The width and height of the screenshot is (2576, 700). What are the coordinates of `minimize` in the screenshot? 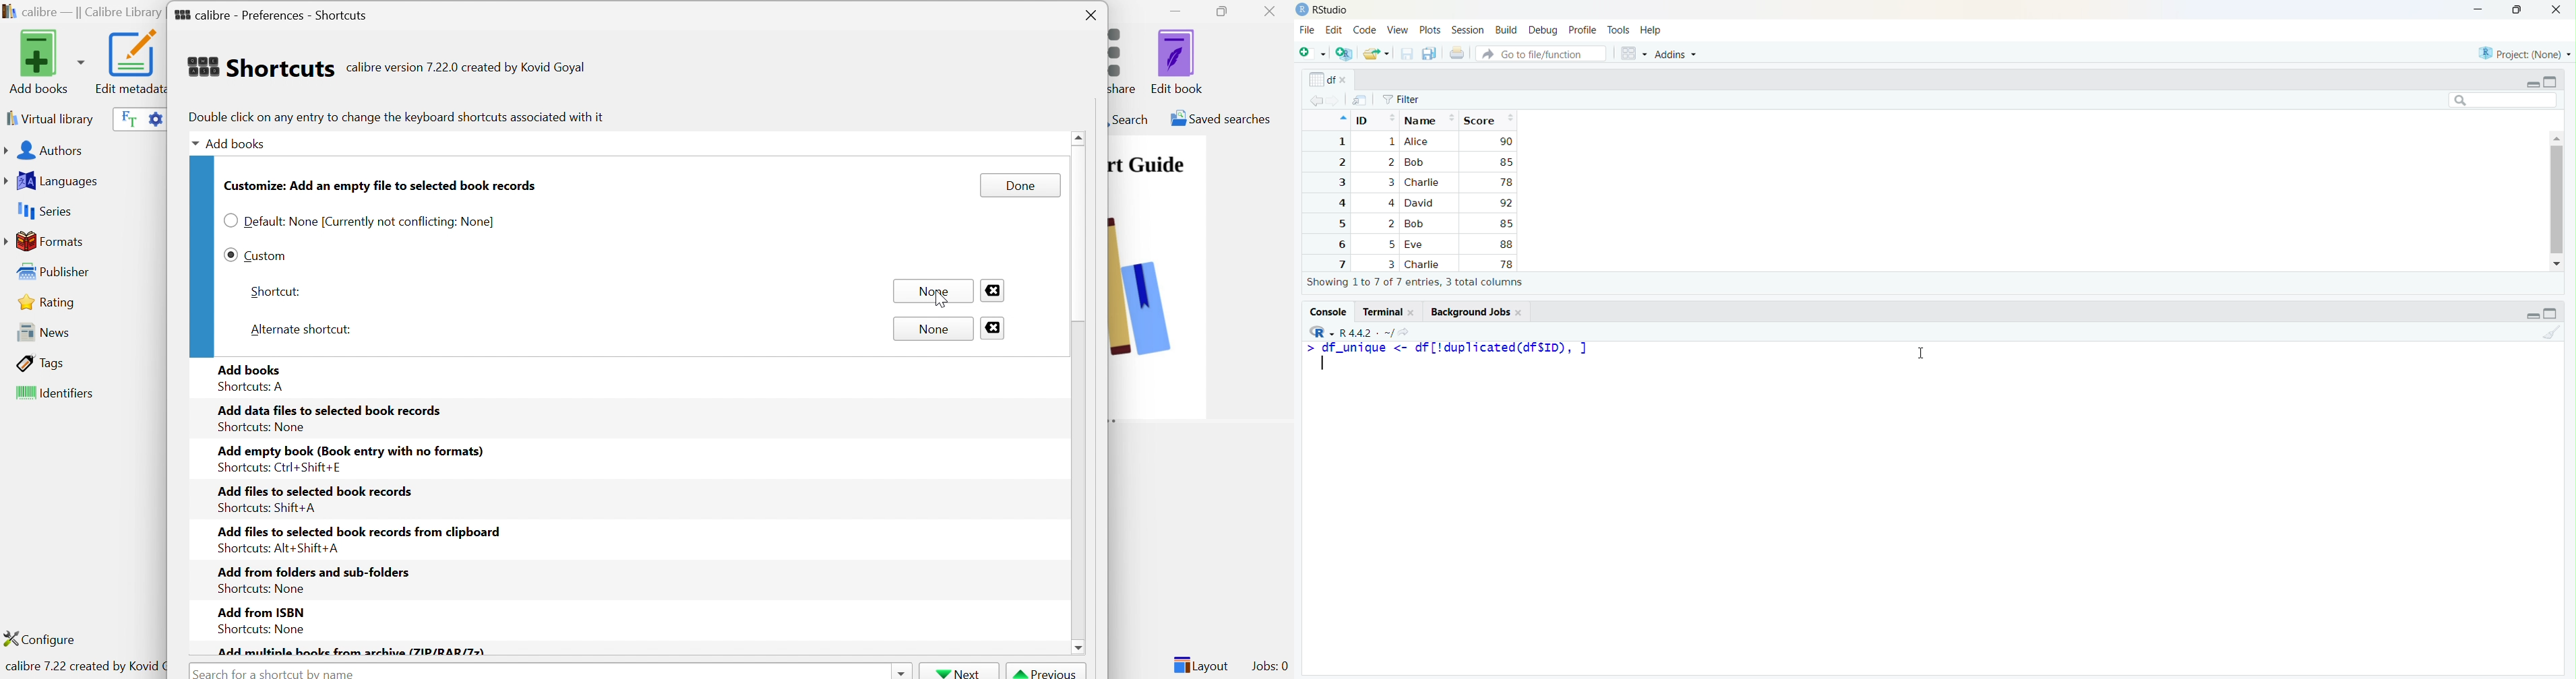 It's located at (2478, 11).